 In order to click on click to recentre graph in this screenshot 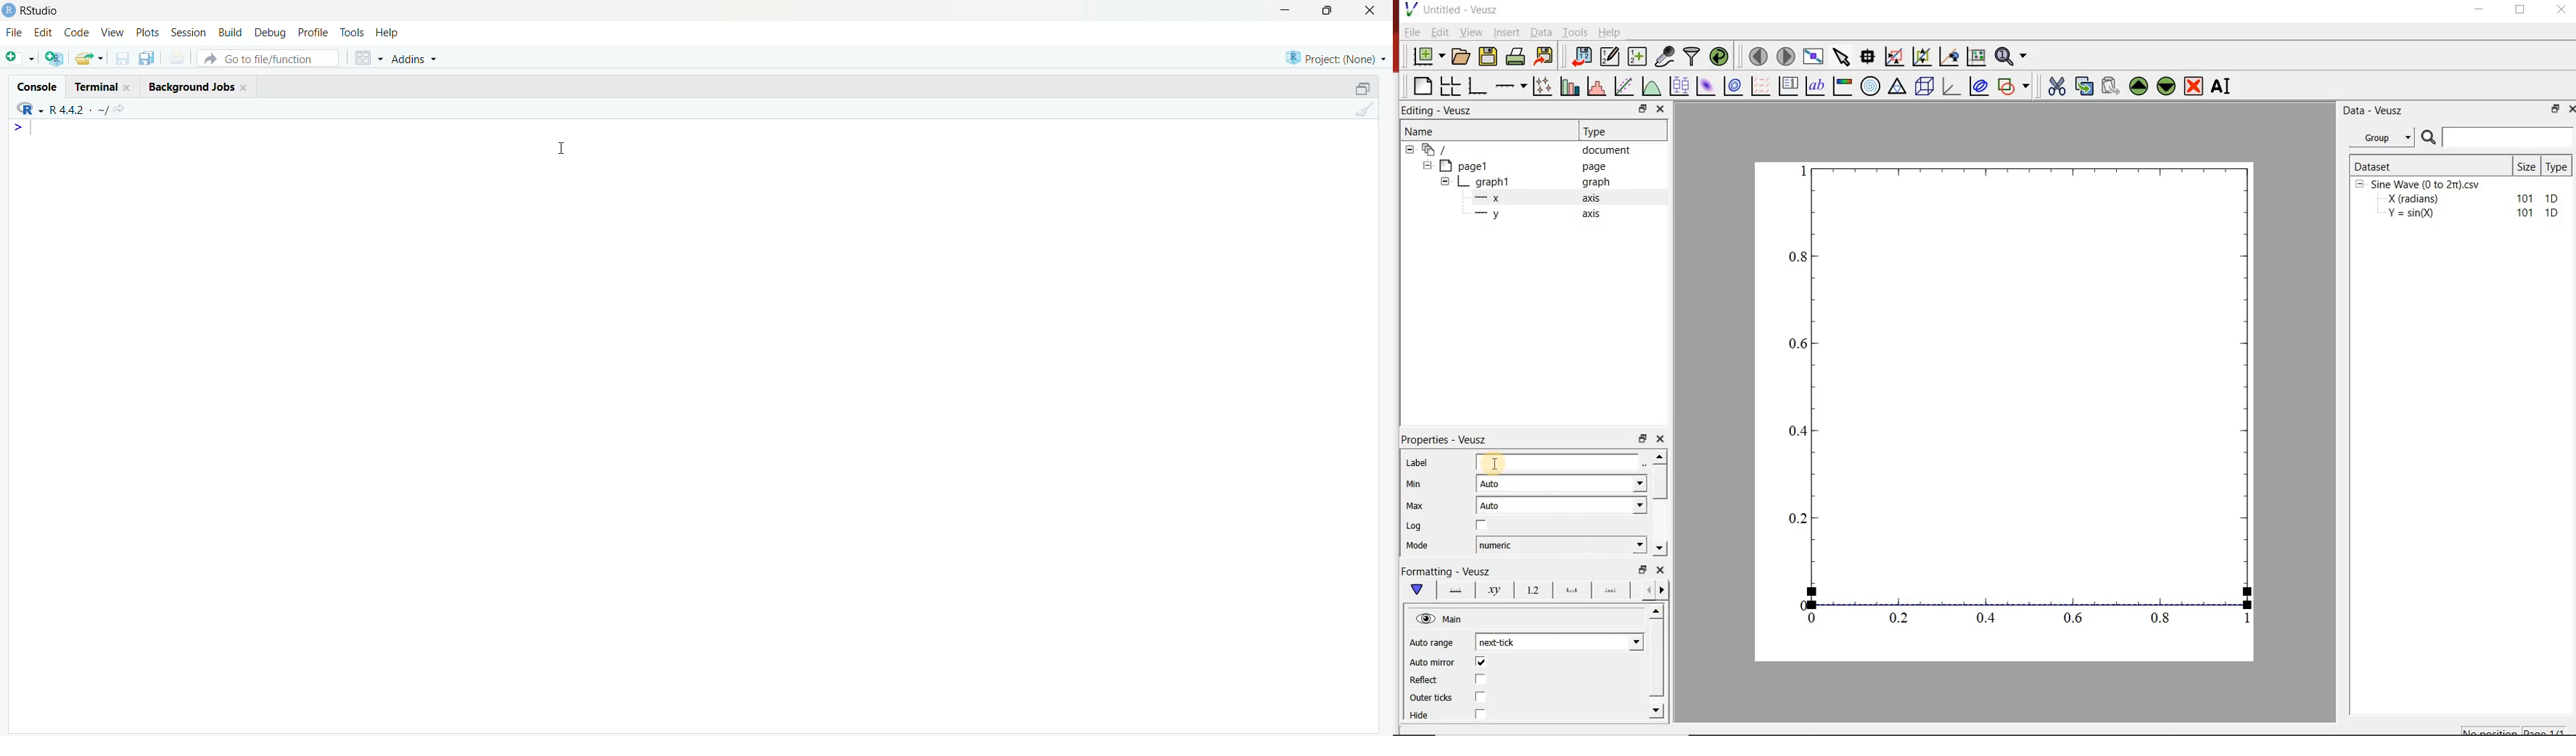, I will do `click(1949, 54)`.